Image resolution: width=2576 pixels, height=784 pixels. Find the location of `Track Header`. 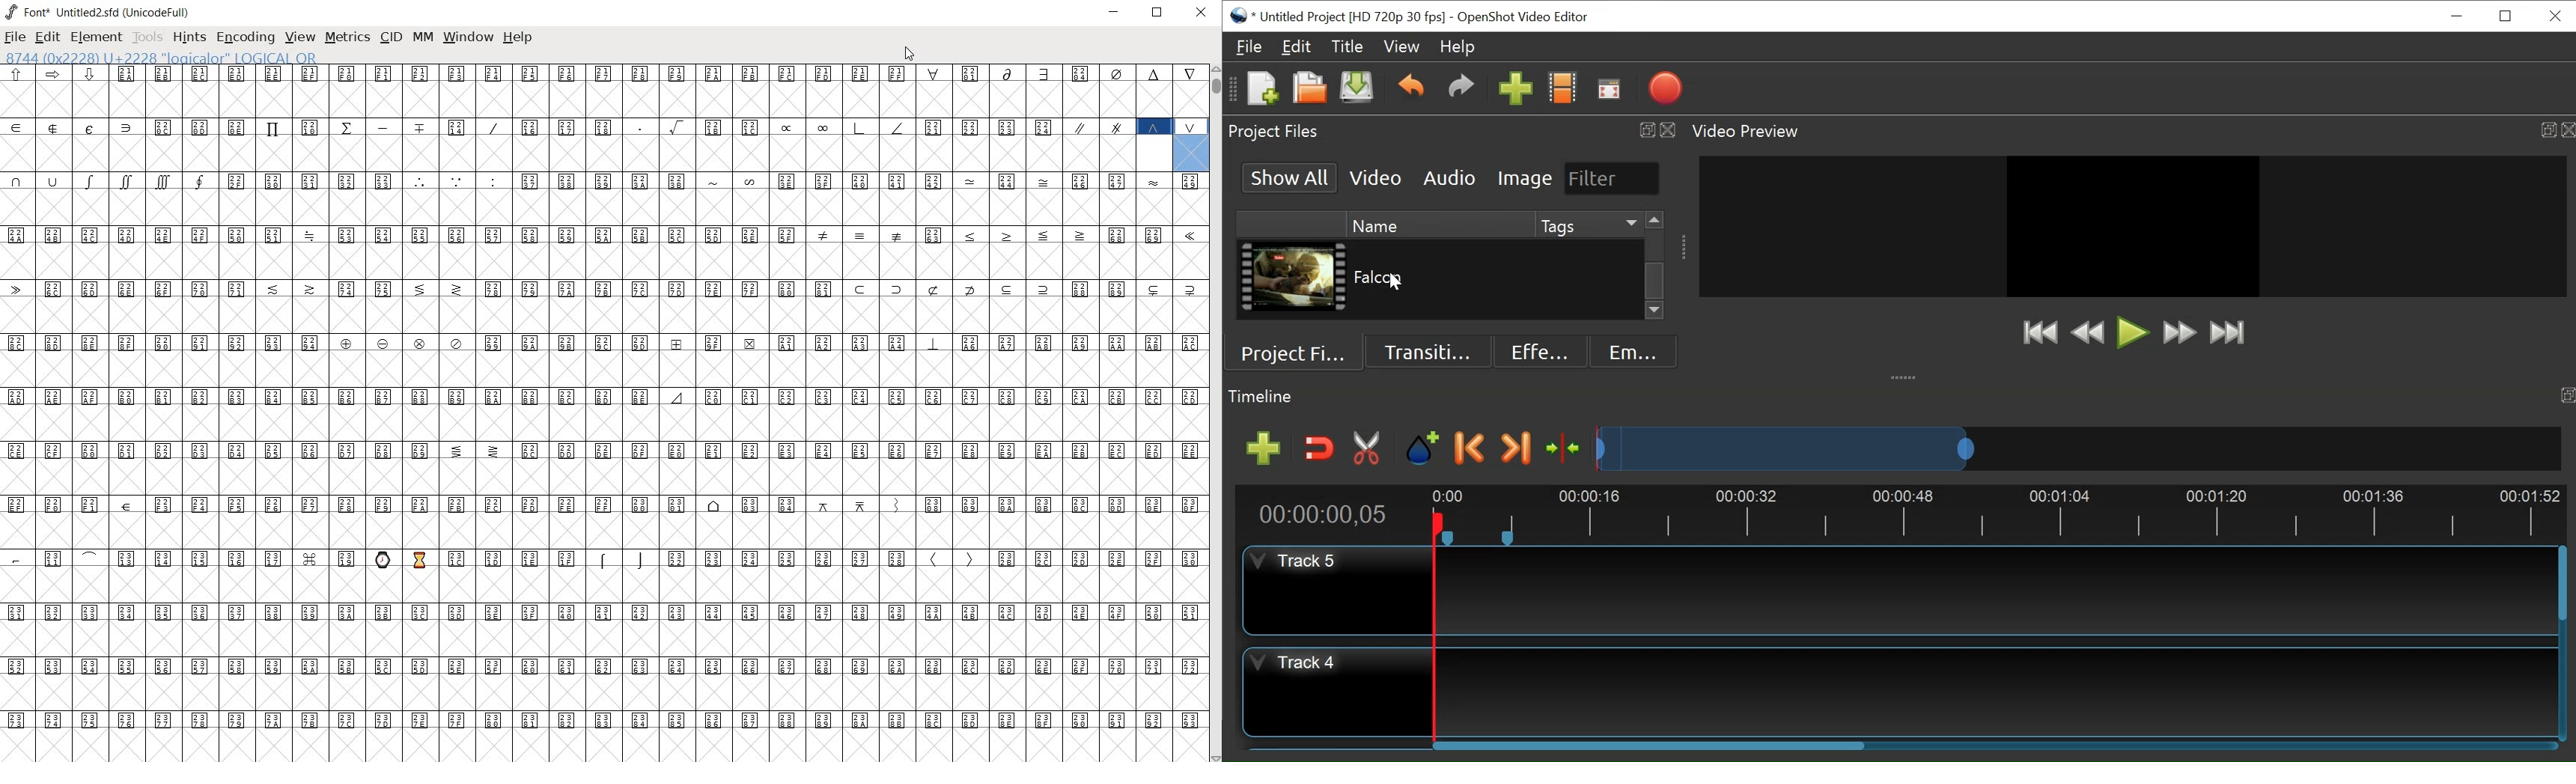

Track Header is located at coordinates (1291, 665).